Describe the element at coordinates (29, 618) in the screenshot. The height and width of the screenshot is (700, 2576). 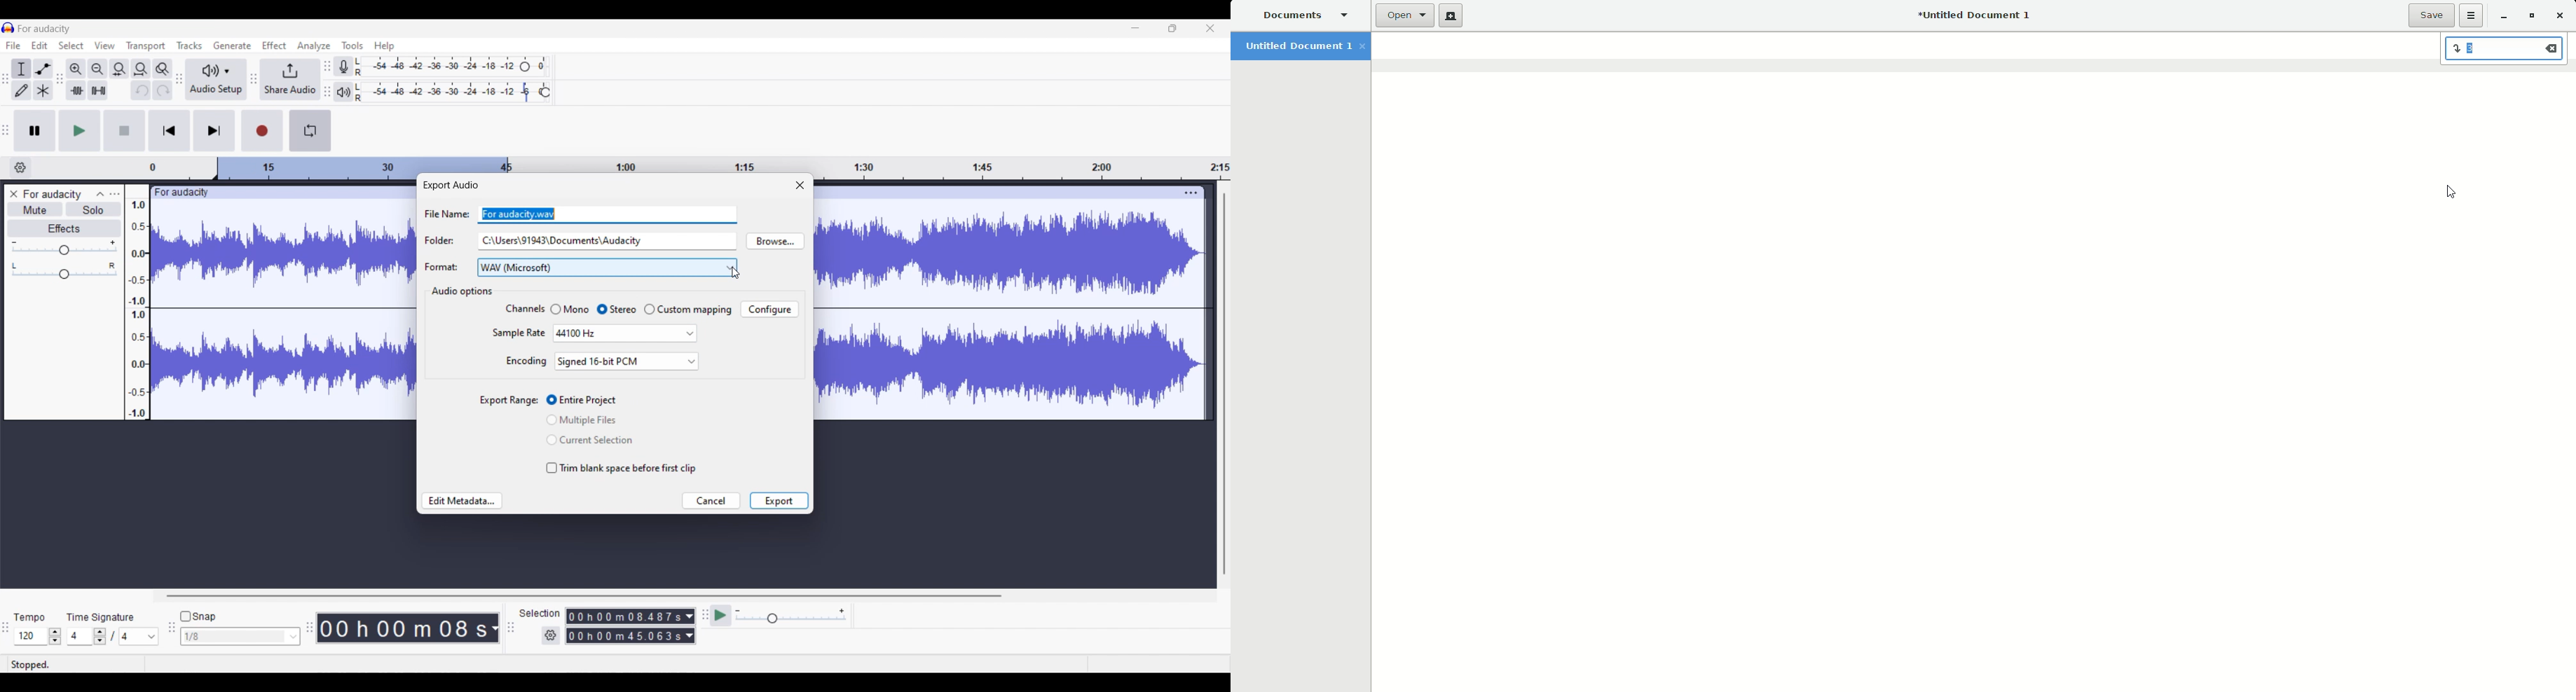
I see `Tempo settings` at that location.